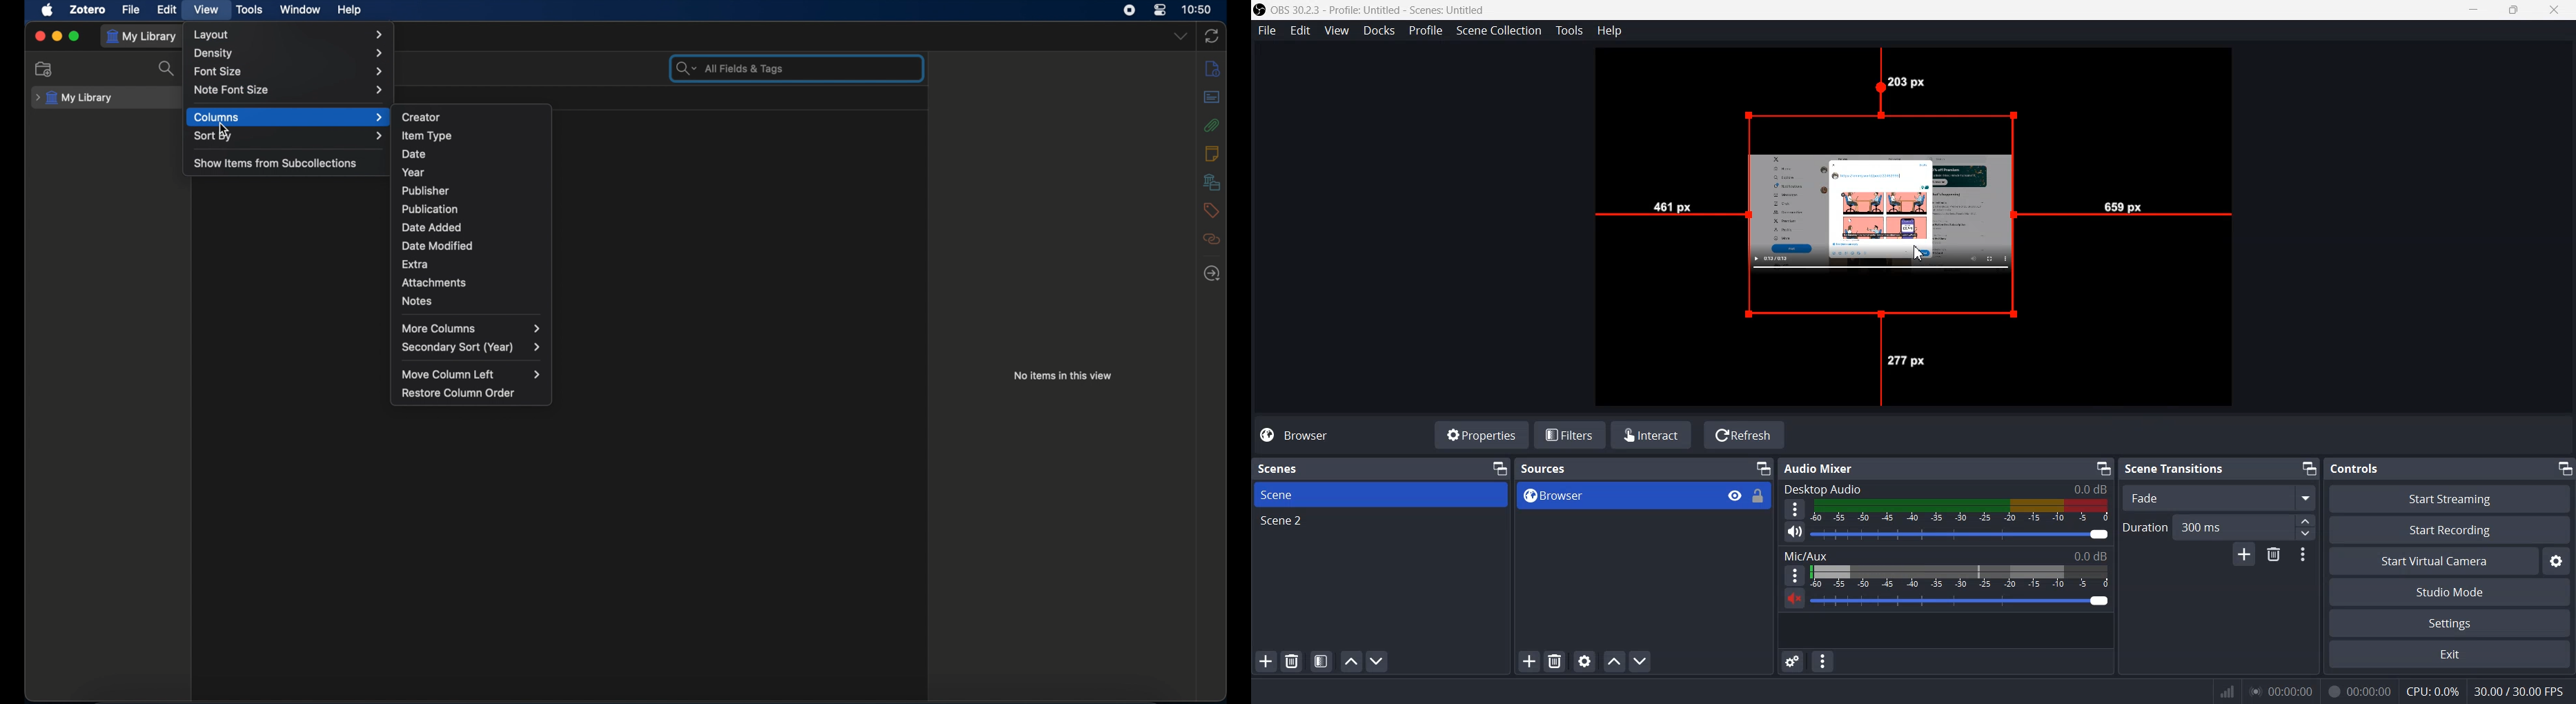 The image size is (2576, 728). What do you see at coordinates (2427, 690) in the screenshot?
I see `CPU: 0.0%` at bounding box center [2427, 690].